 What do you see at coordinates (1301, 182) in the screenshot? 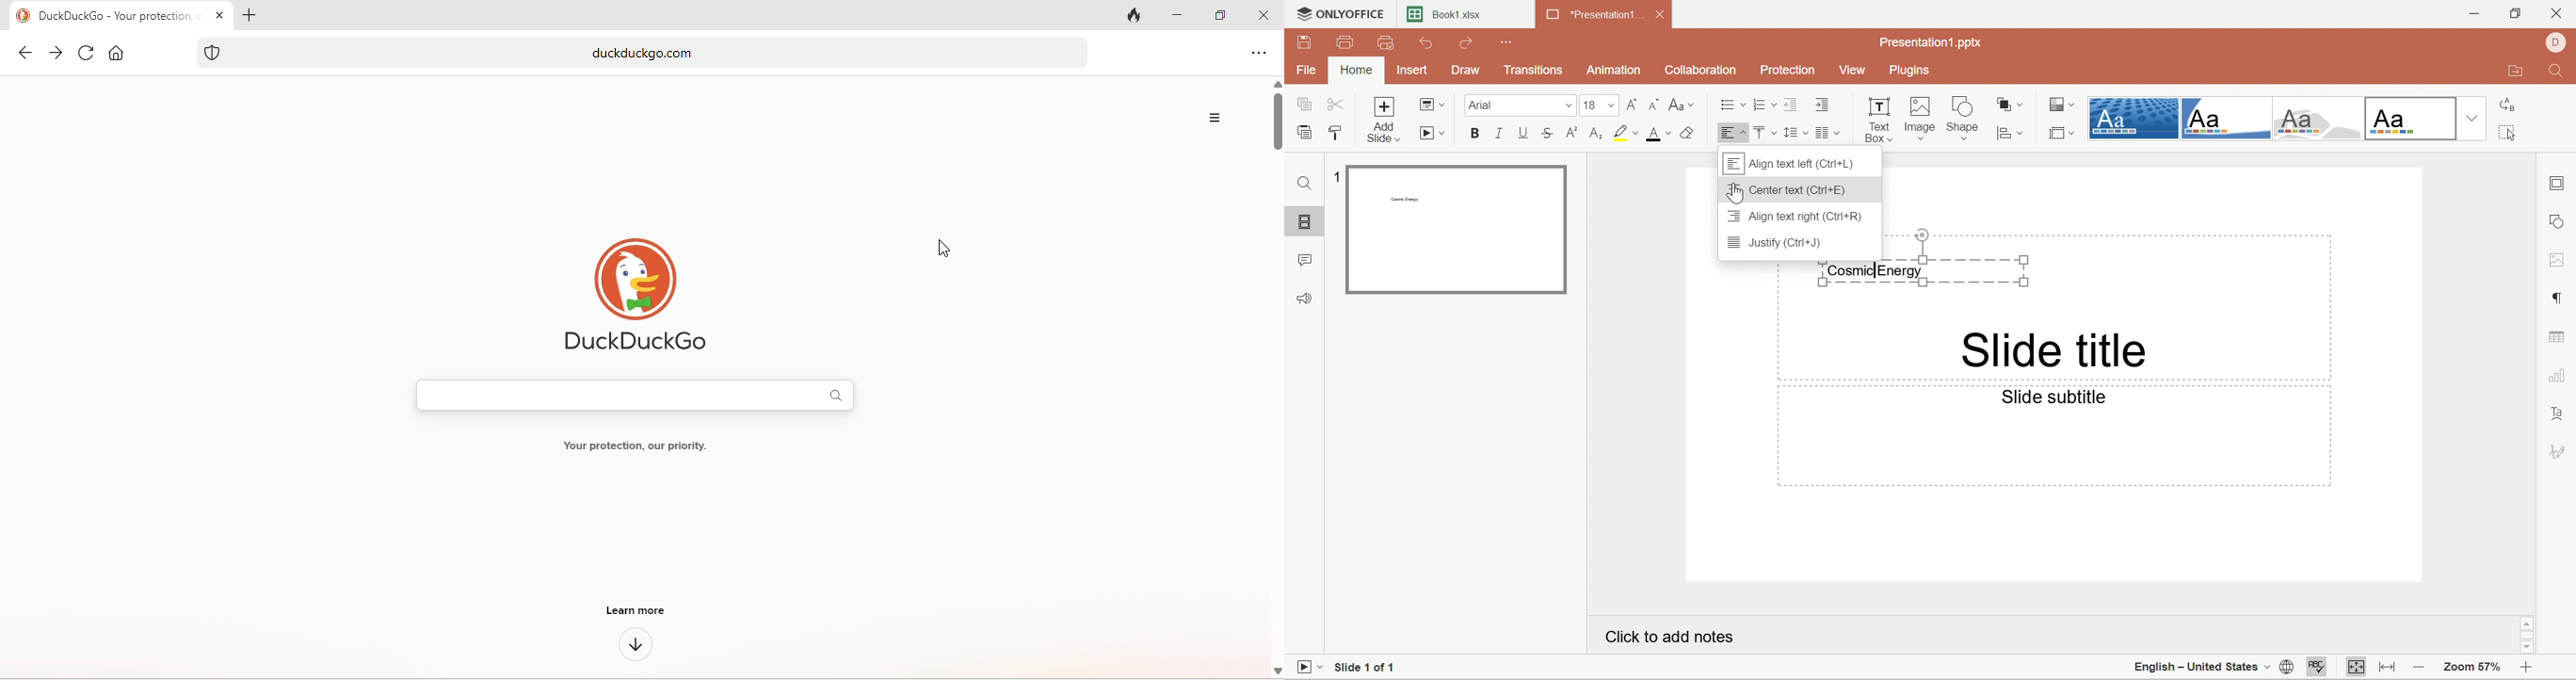
I see `Find` at bounding box center [1301, 182].